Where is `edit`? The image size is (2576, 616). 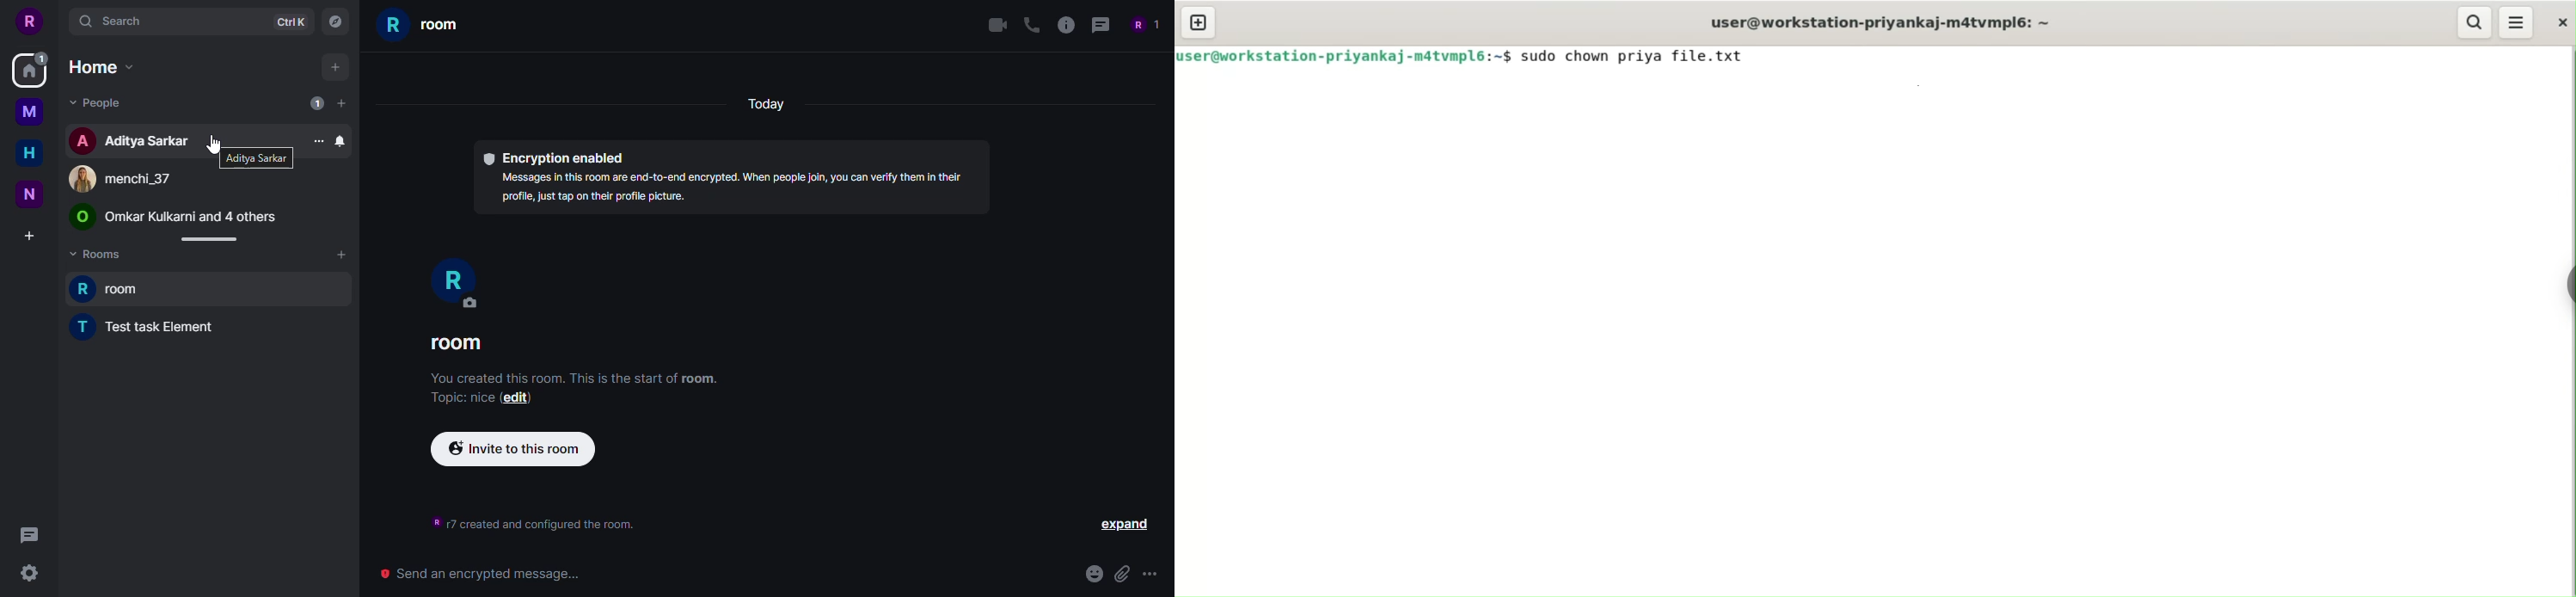 edit is located at coordinates (517, 398).